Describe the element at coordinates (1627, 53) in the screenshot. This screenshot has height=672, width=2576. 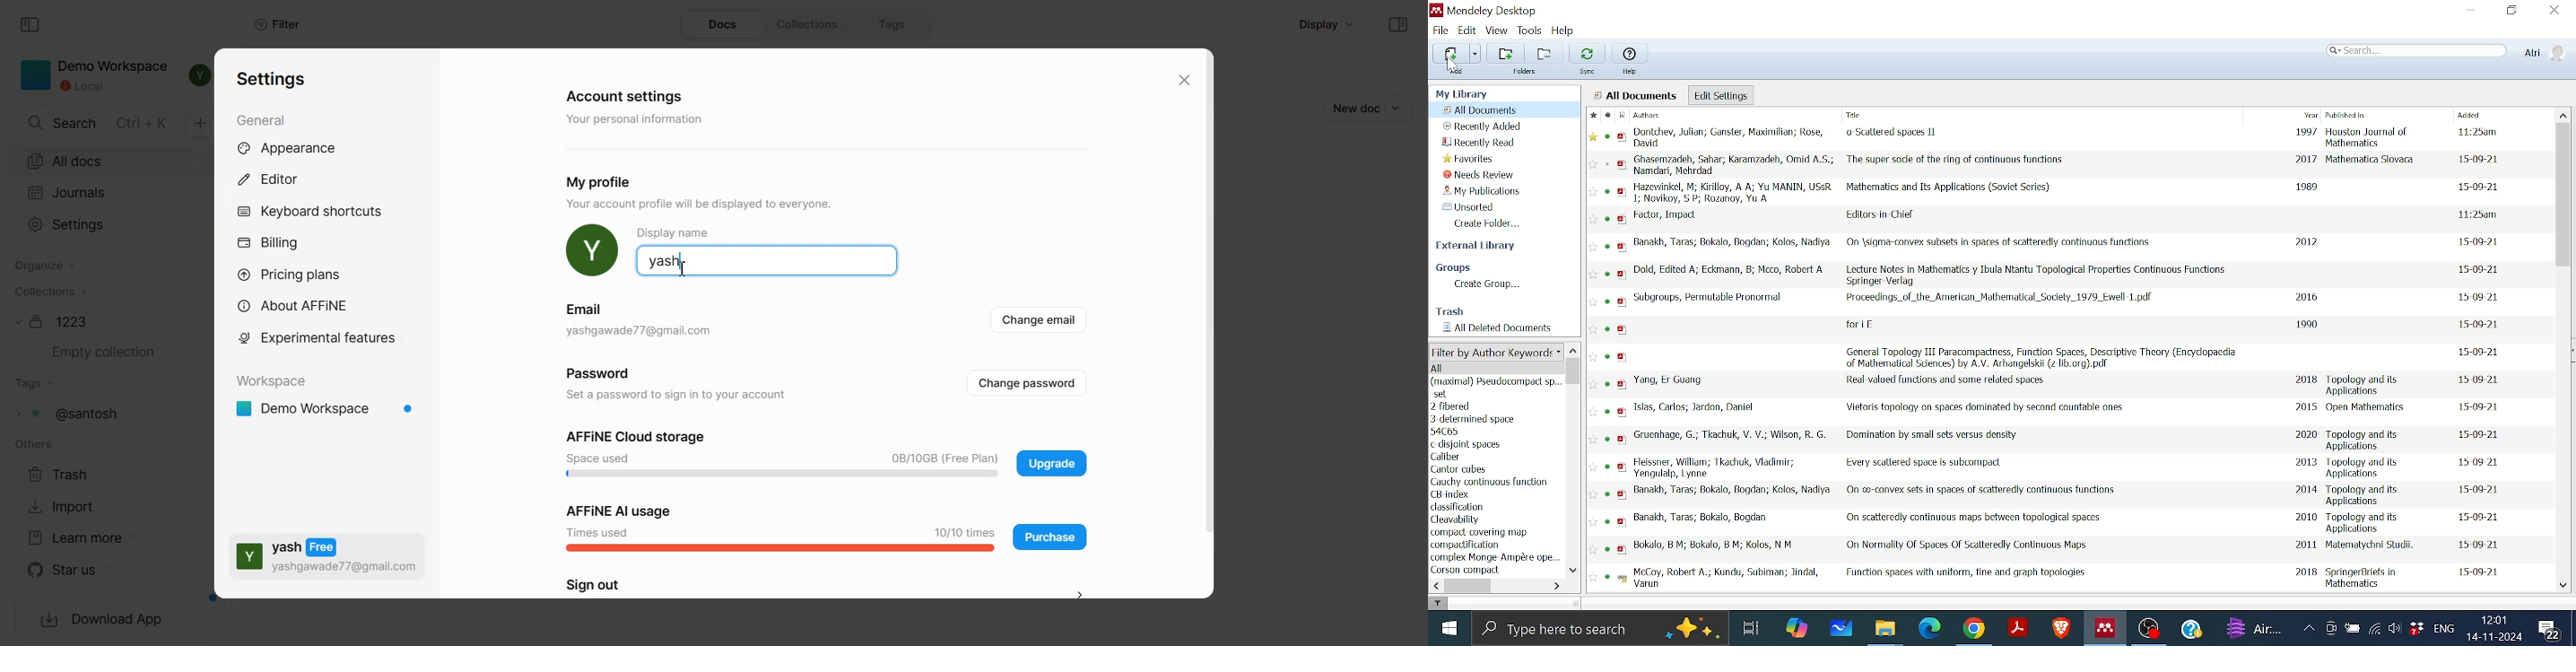
I see `Help` at that location.